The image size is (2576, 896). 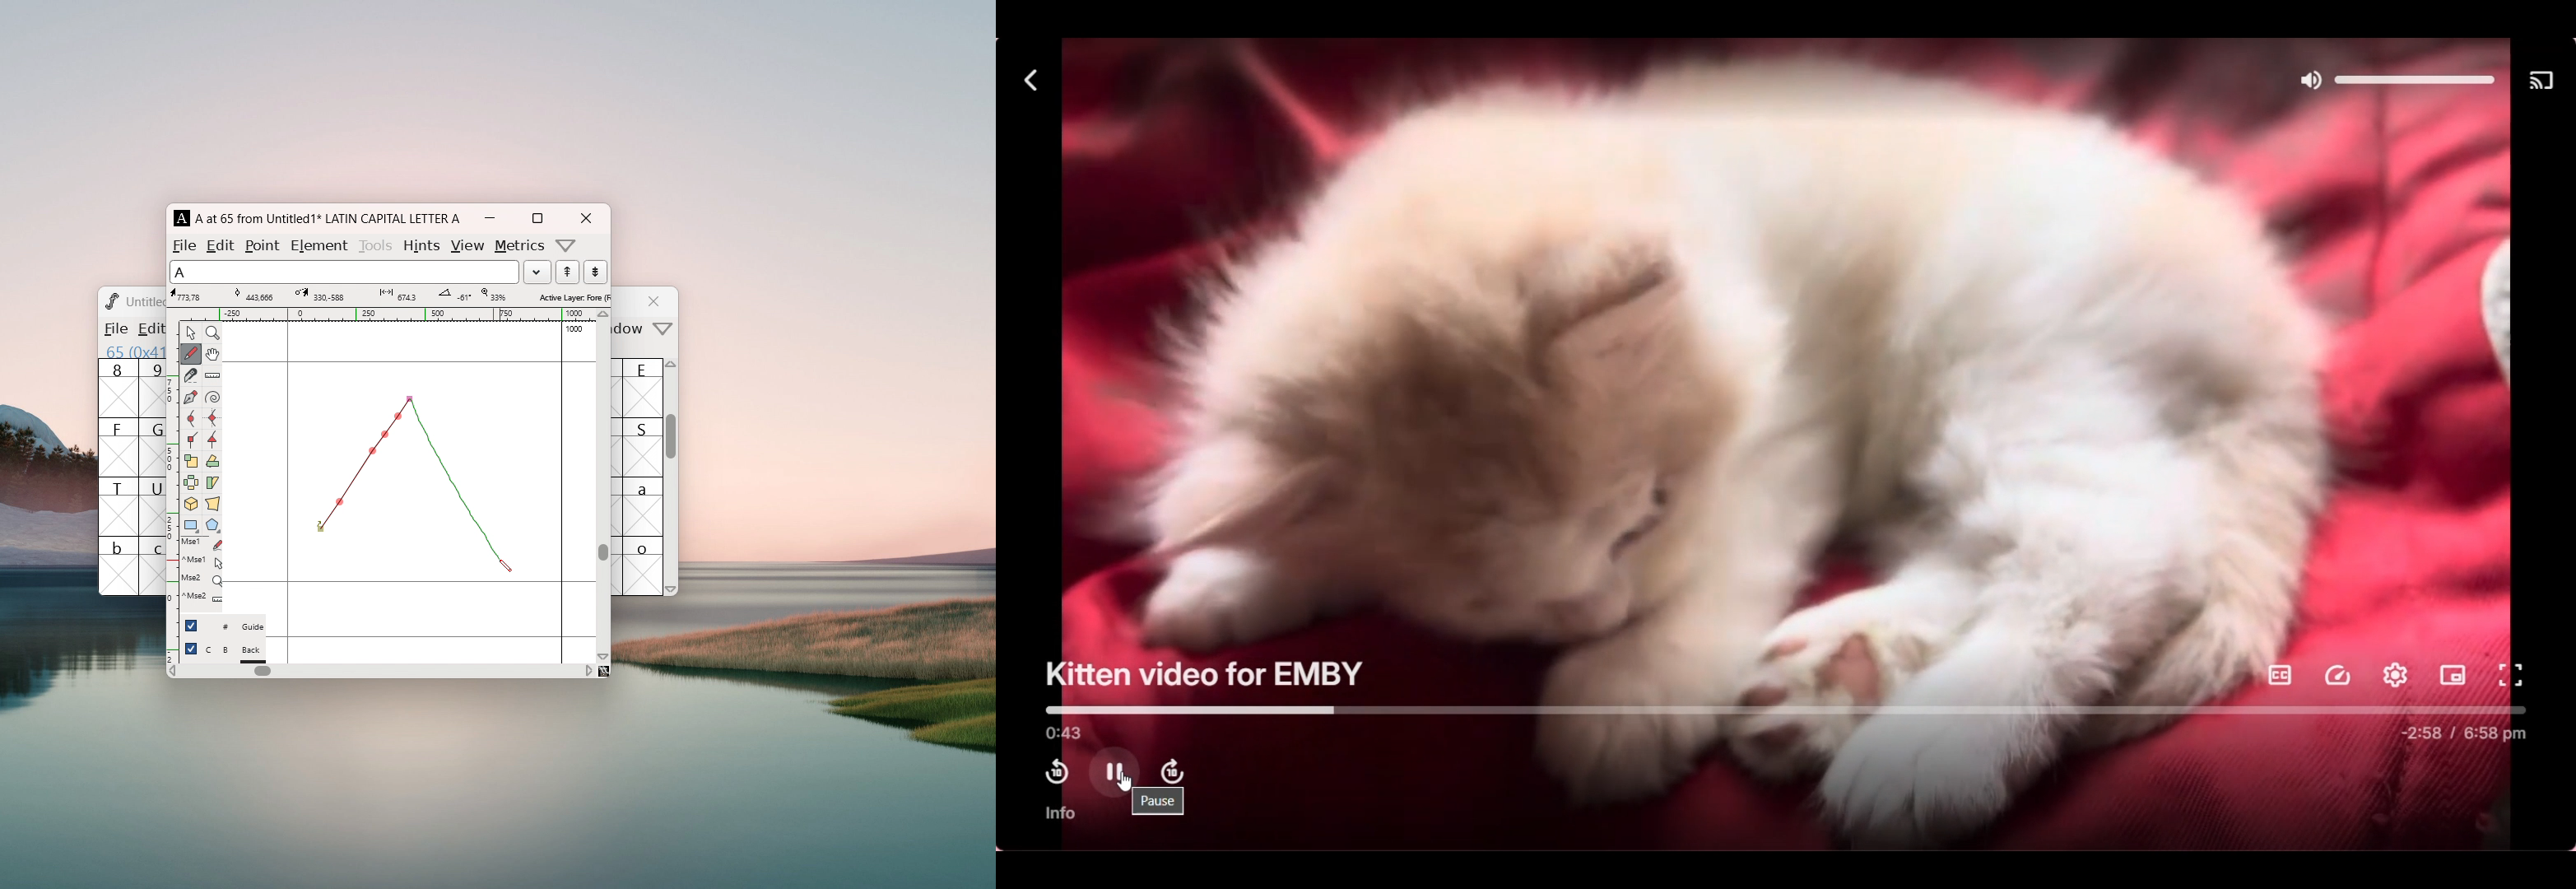 I want to click on ^Mse2, so click(x=202, y=597).